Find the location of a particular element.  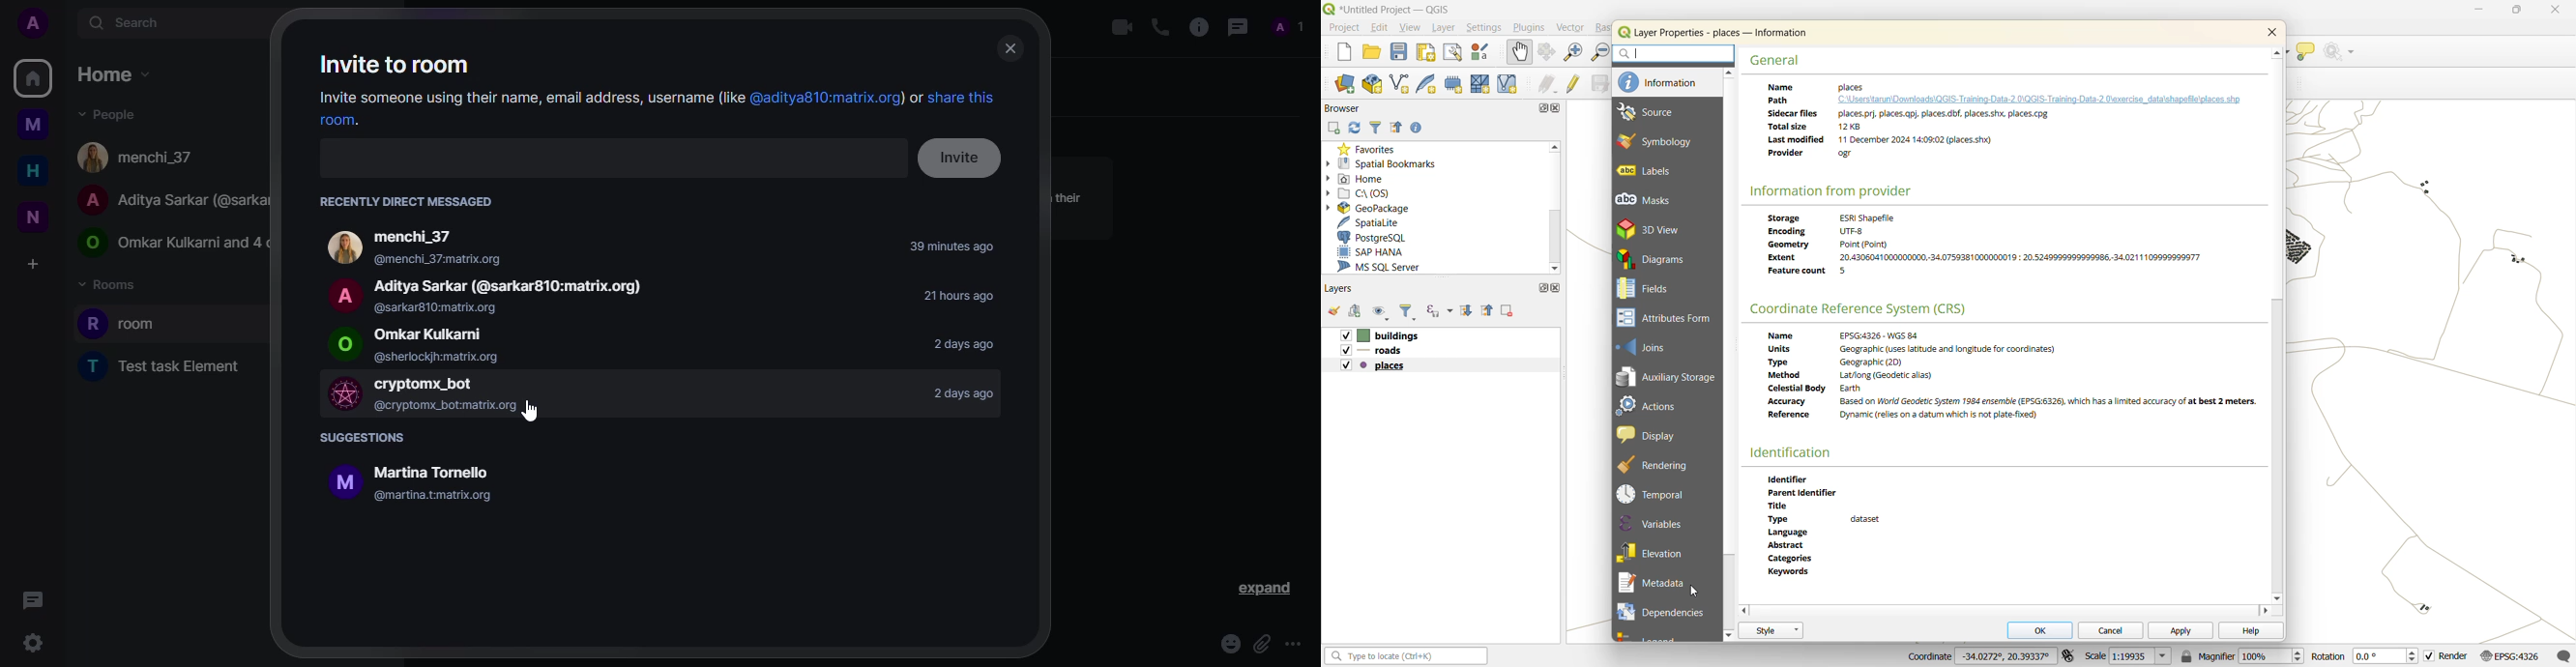

@sherlockjh:matrix.org is located at coordinates (439, 356).